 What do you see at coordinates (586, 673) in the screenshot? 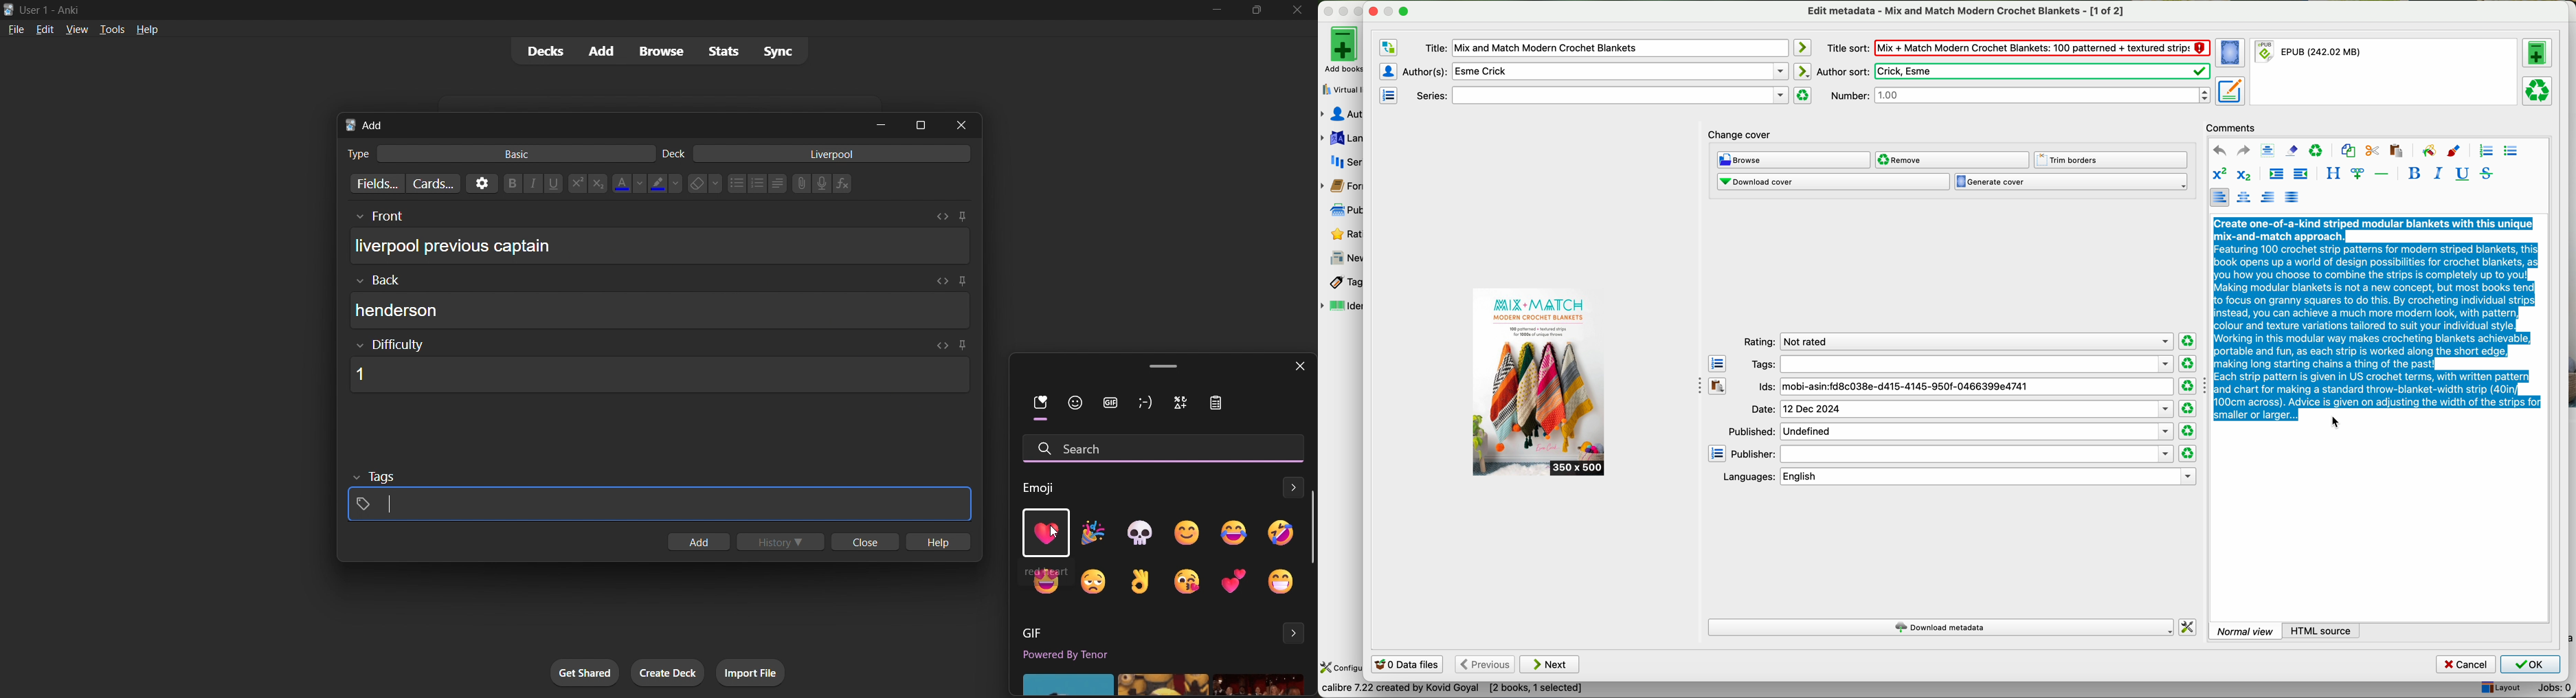
I see `get shared` at bounding box center [586, 673].